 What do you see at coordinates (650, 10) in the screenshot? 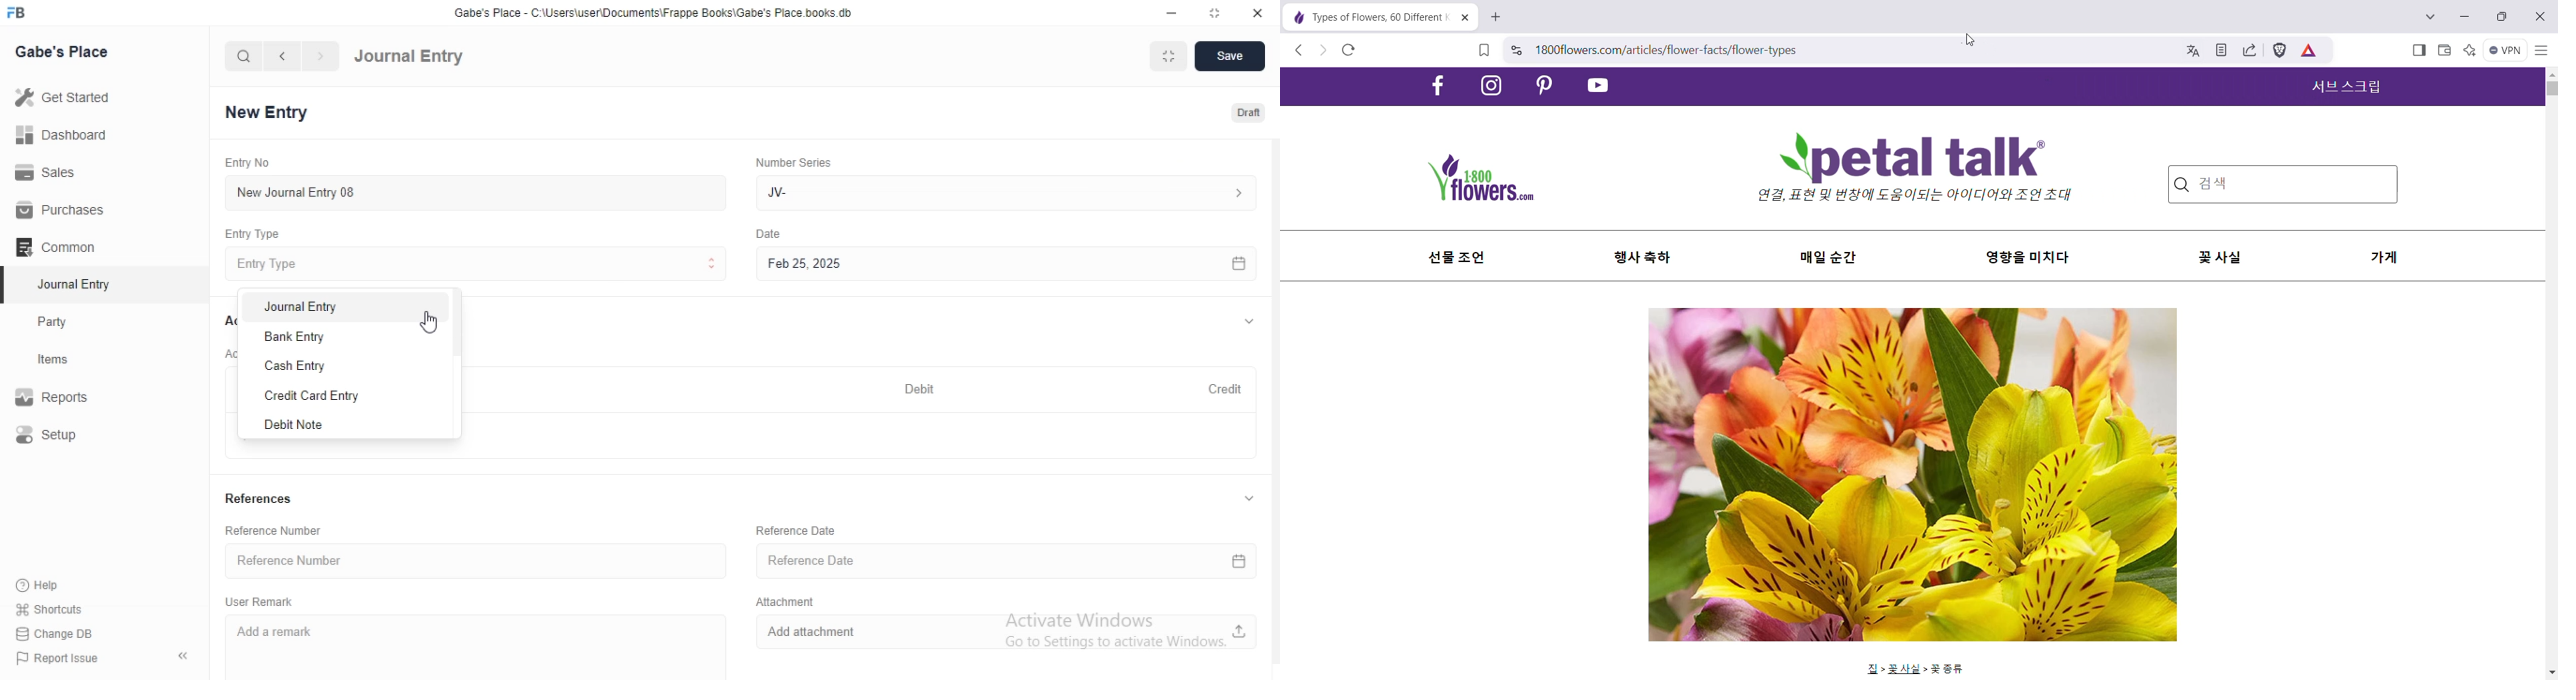
I see `‘Gabe's Place - C\Users\useriDocuments\Frappe Books\Gabe's Place books. db` at bounding box center [650, 10].